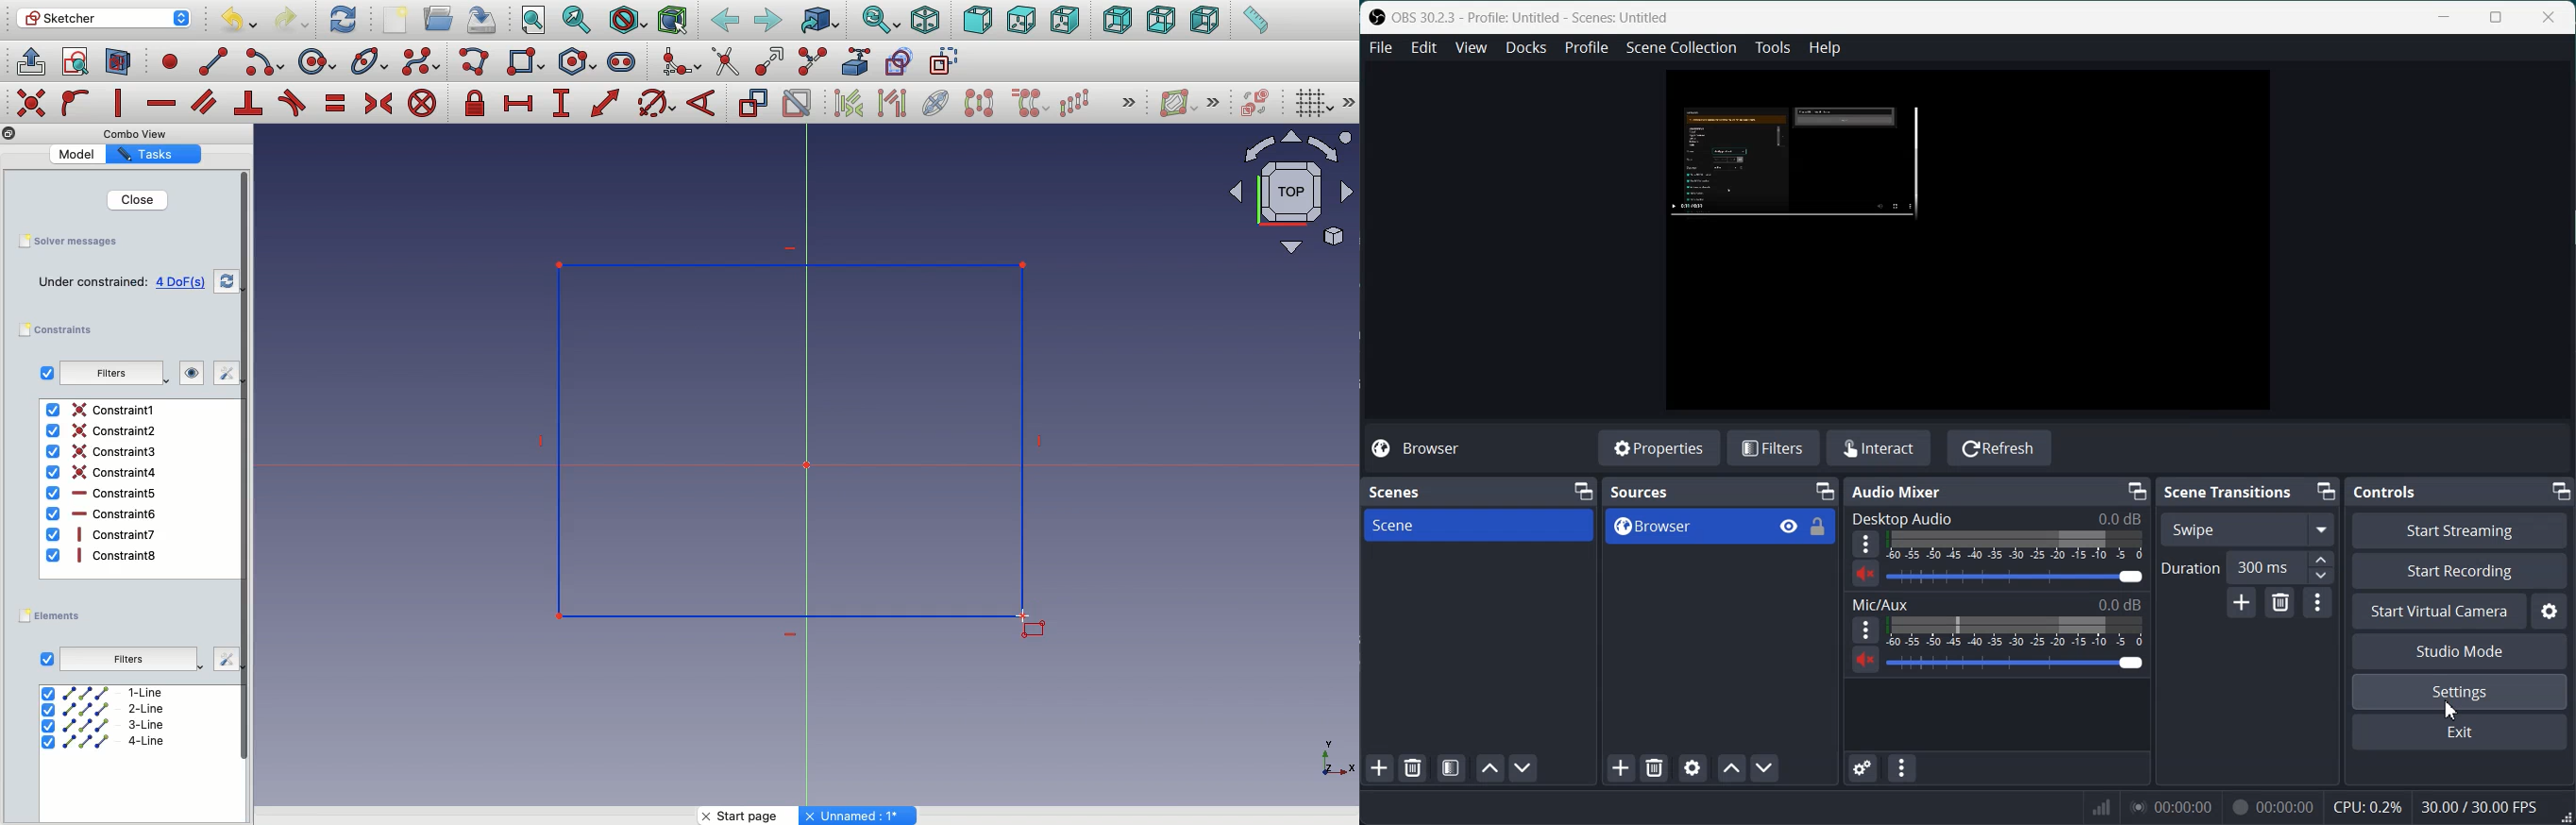 The image size is (2576, 840). I want to click on Volume Indicator, so click(2015, 546).